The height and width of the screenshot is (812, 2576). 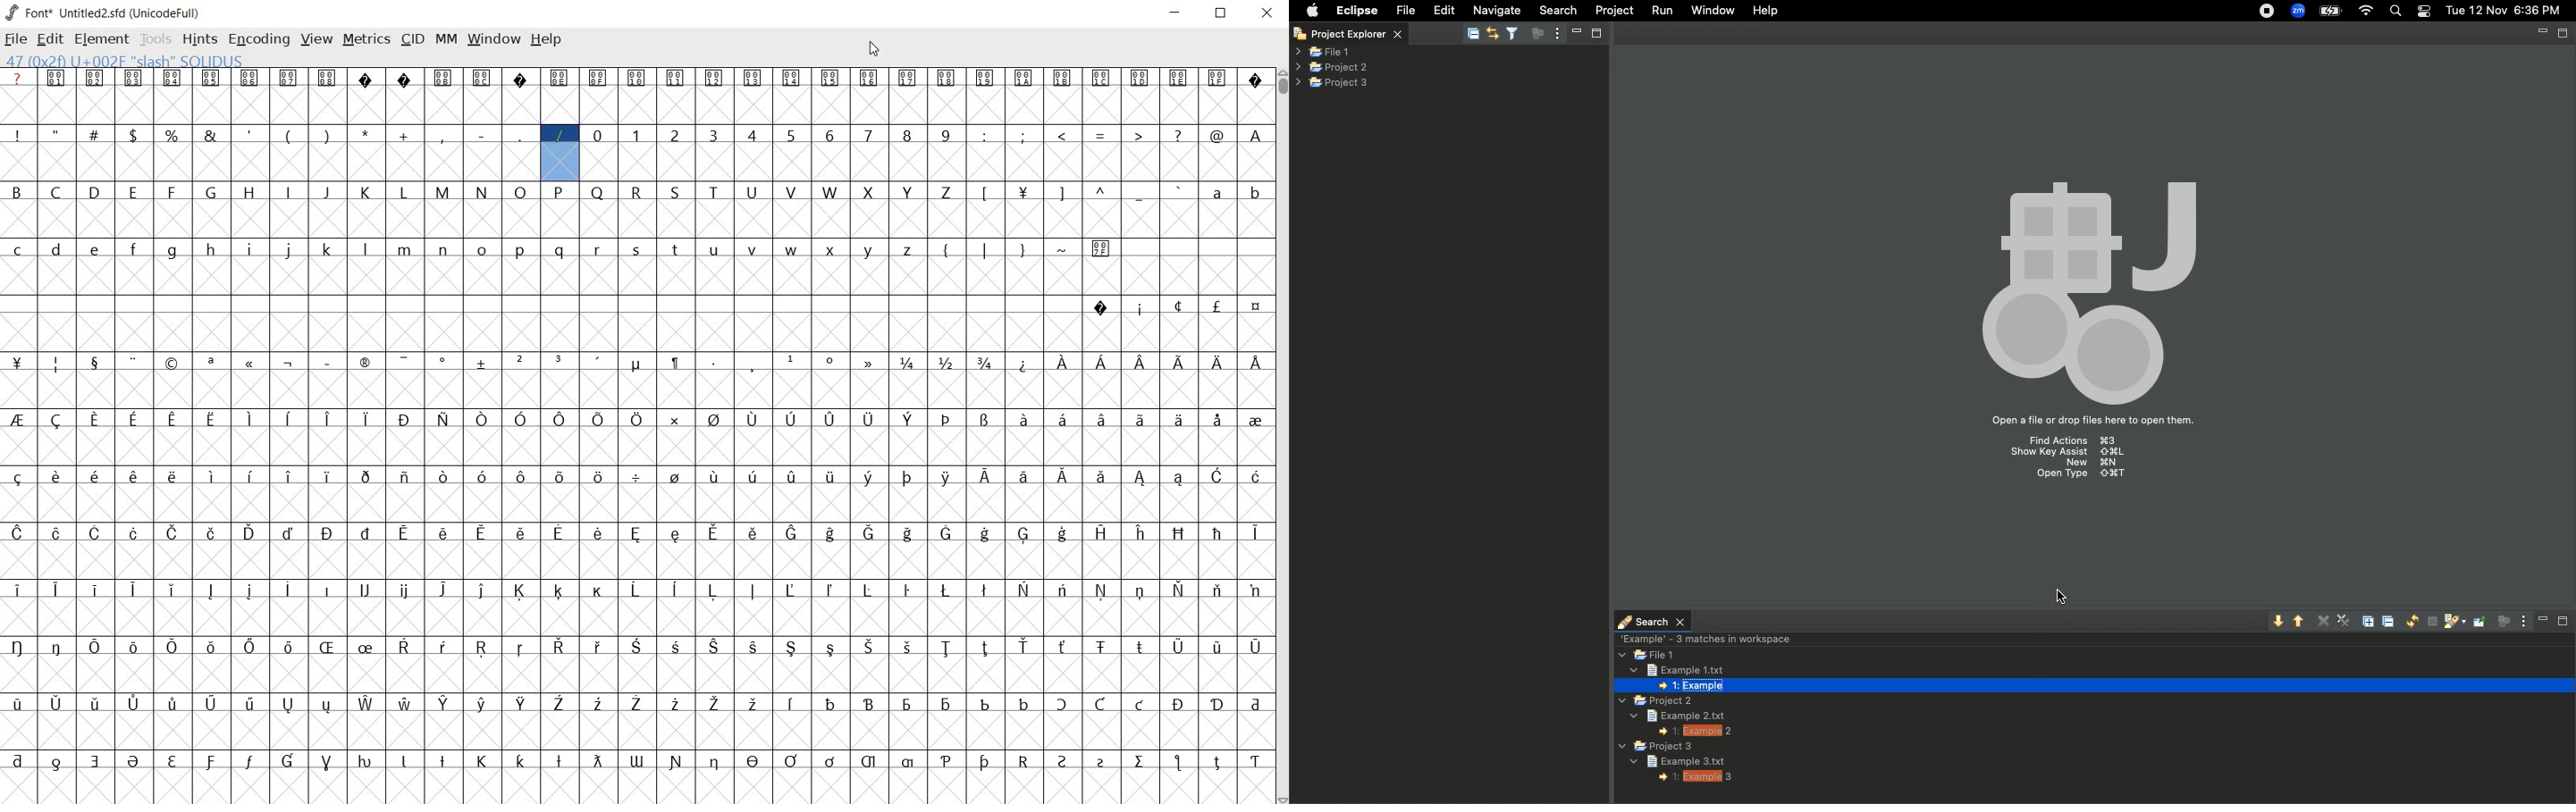 I want to click on glyph, so click(x=947, y=590).